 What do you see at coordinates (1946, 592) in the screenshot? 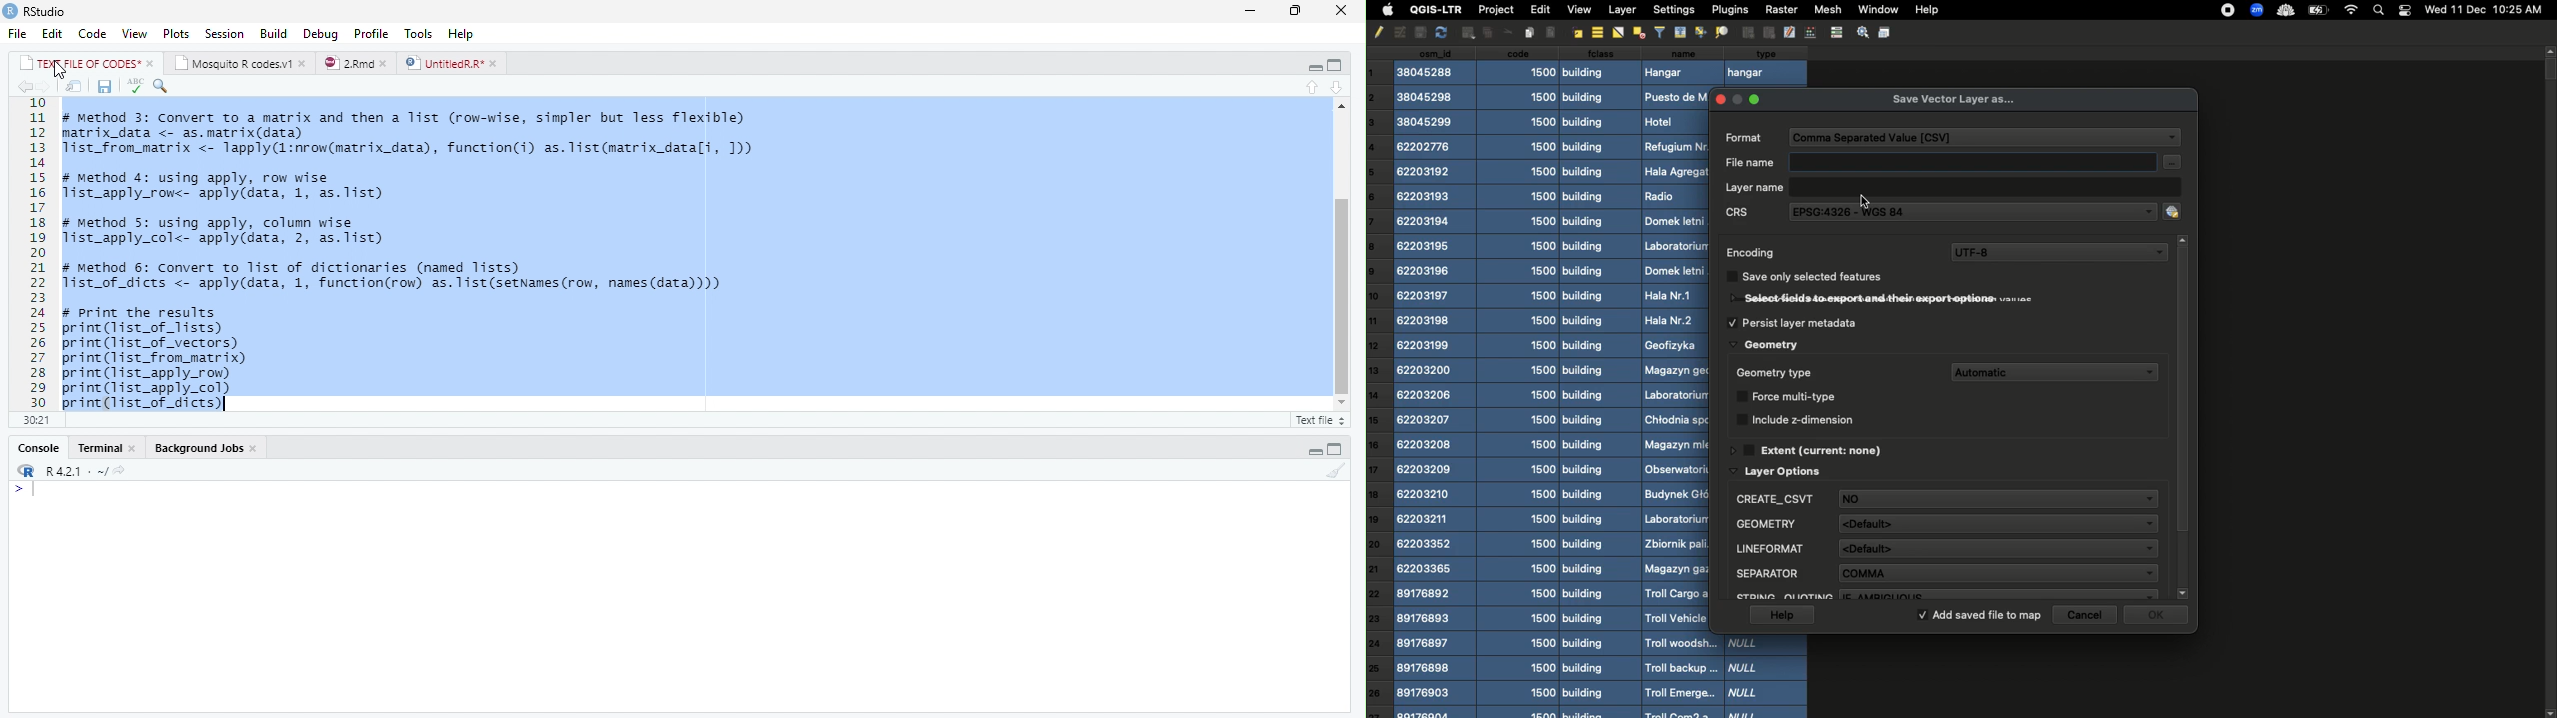
I see `Spatial index` at bounding box center [1946, 592].